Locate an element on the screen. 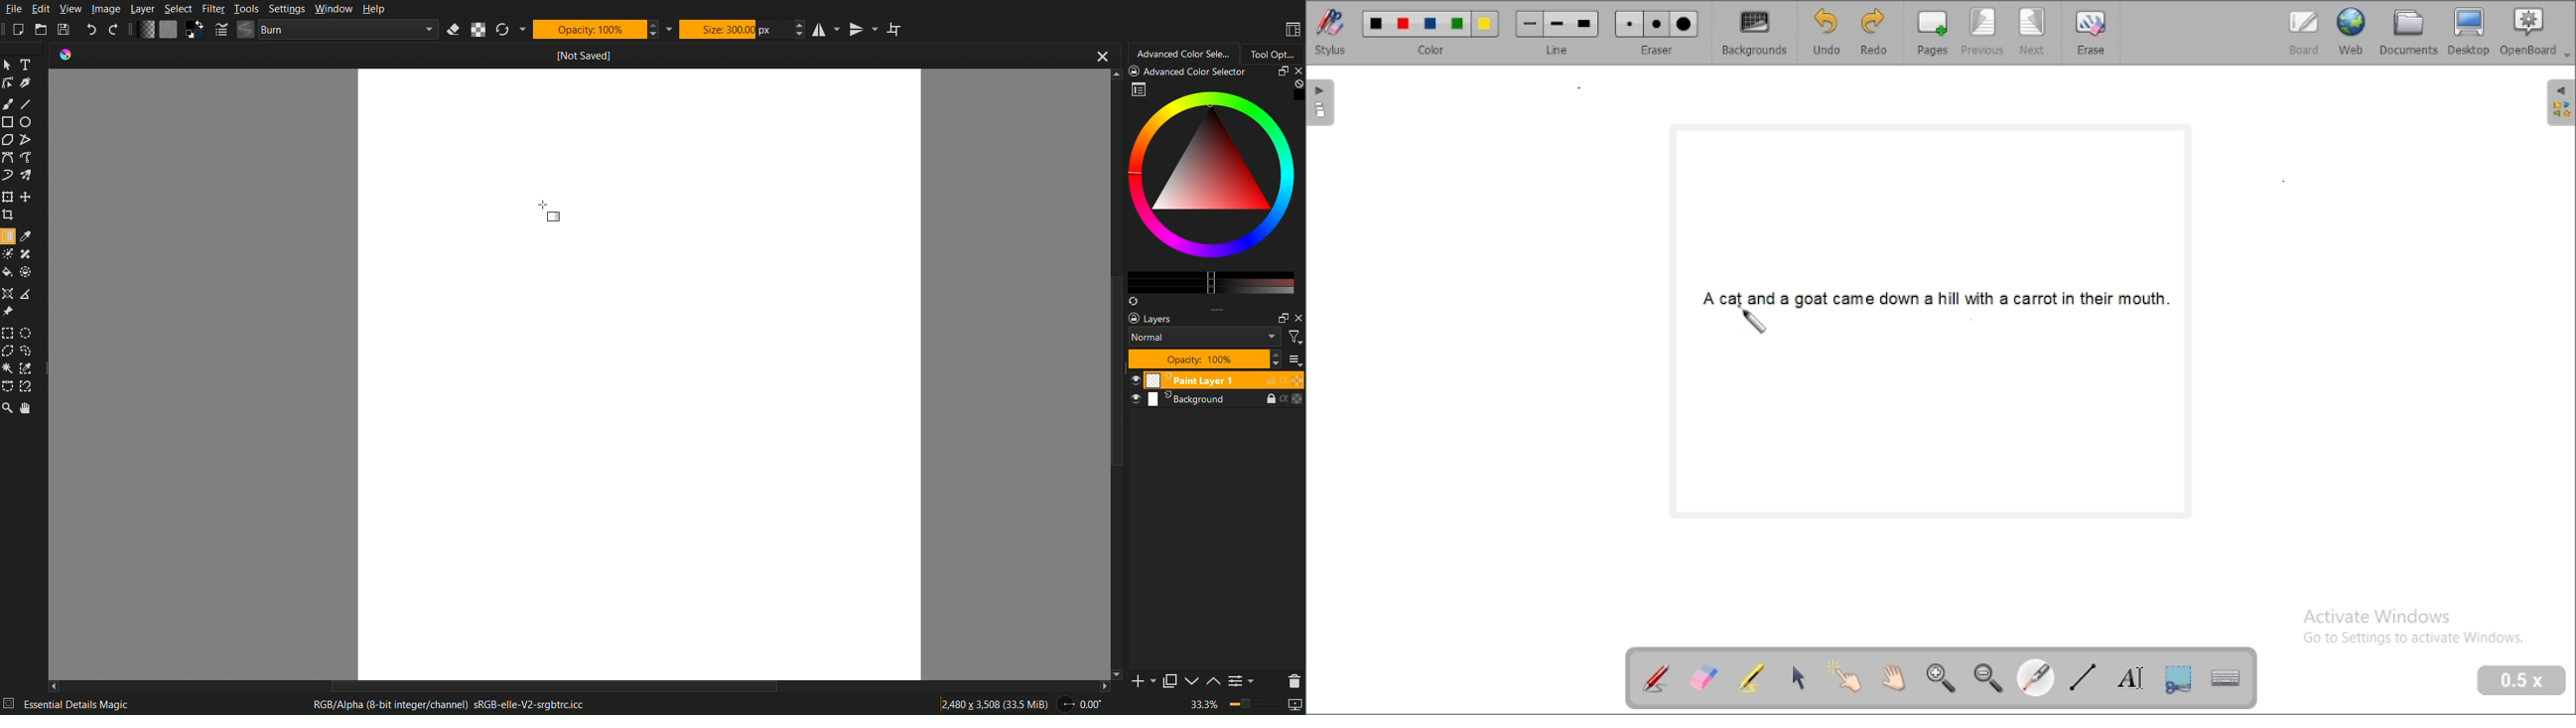  Ruler Tools is located at coordinates (20, 301).